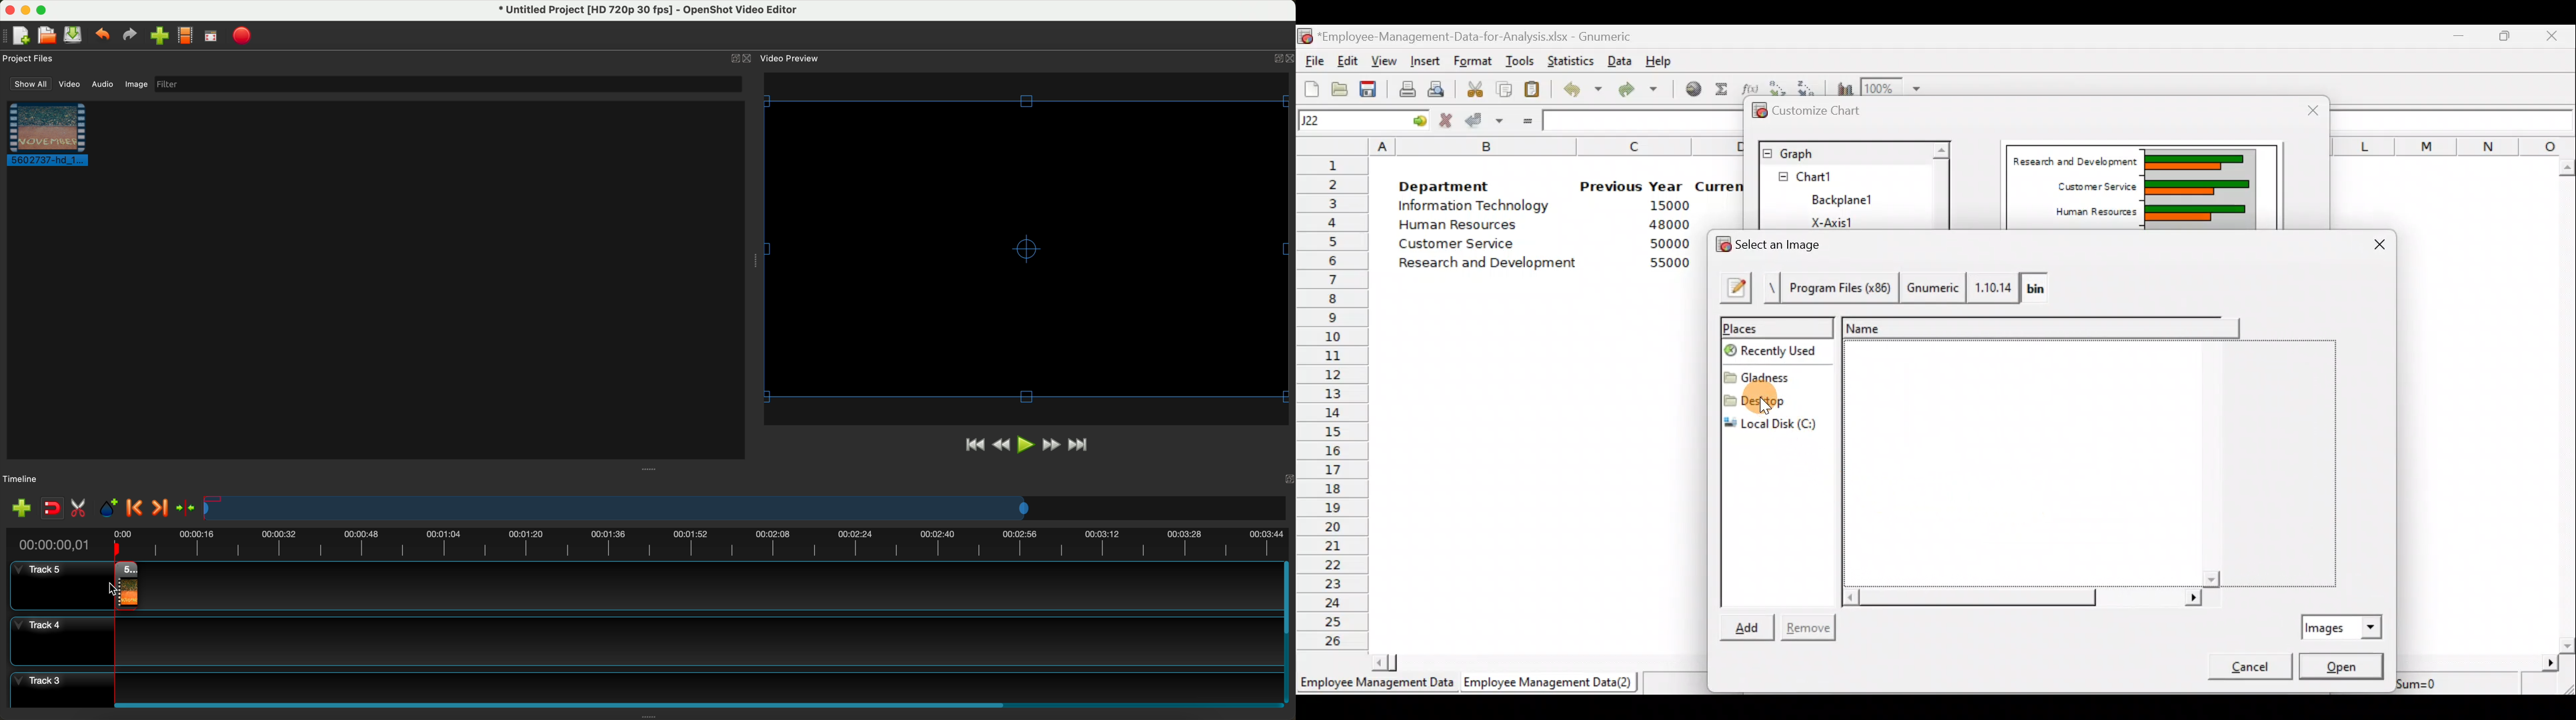 This screenshot has width=2576, height=728. I want to click on Sort in descending order, so click(1809, 85).